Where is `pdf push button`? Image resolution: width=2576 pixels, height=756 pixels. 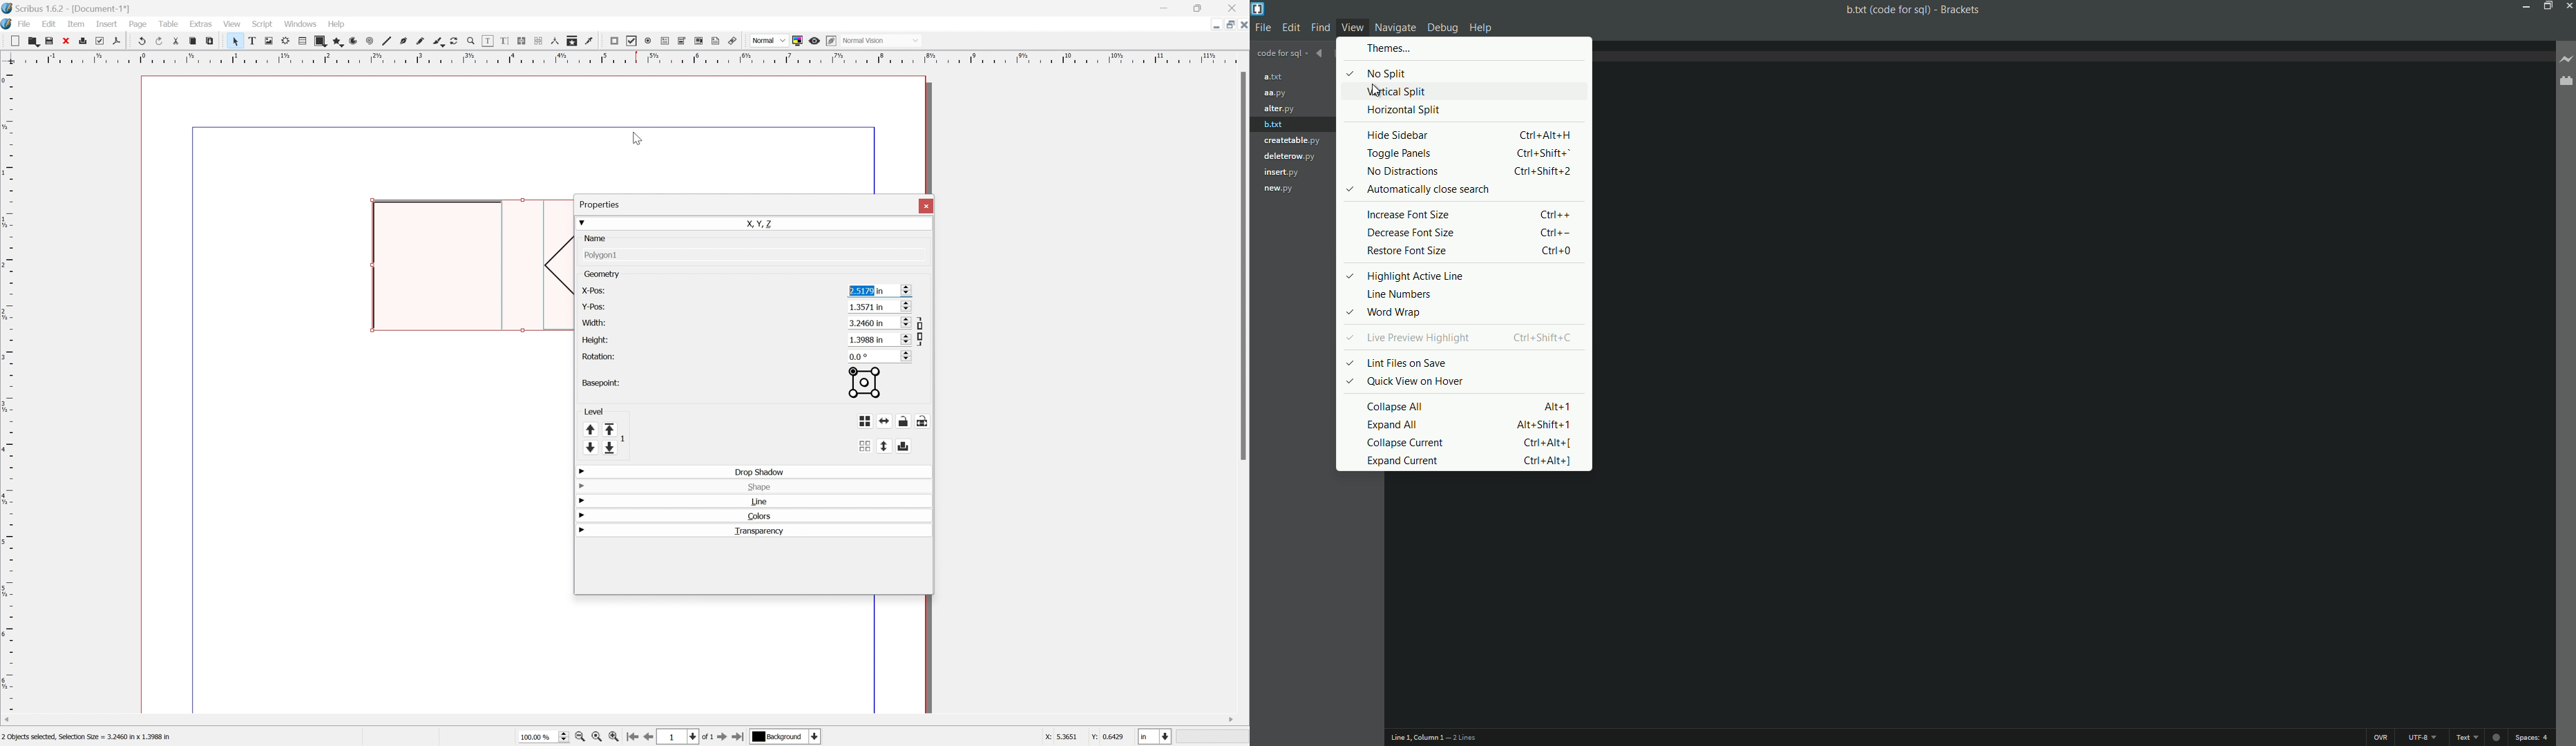 pdf push button is located at coordinates (614, 41).